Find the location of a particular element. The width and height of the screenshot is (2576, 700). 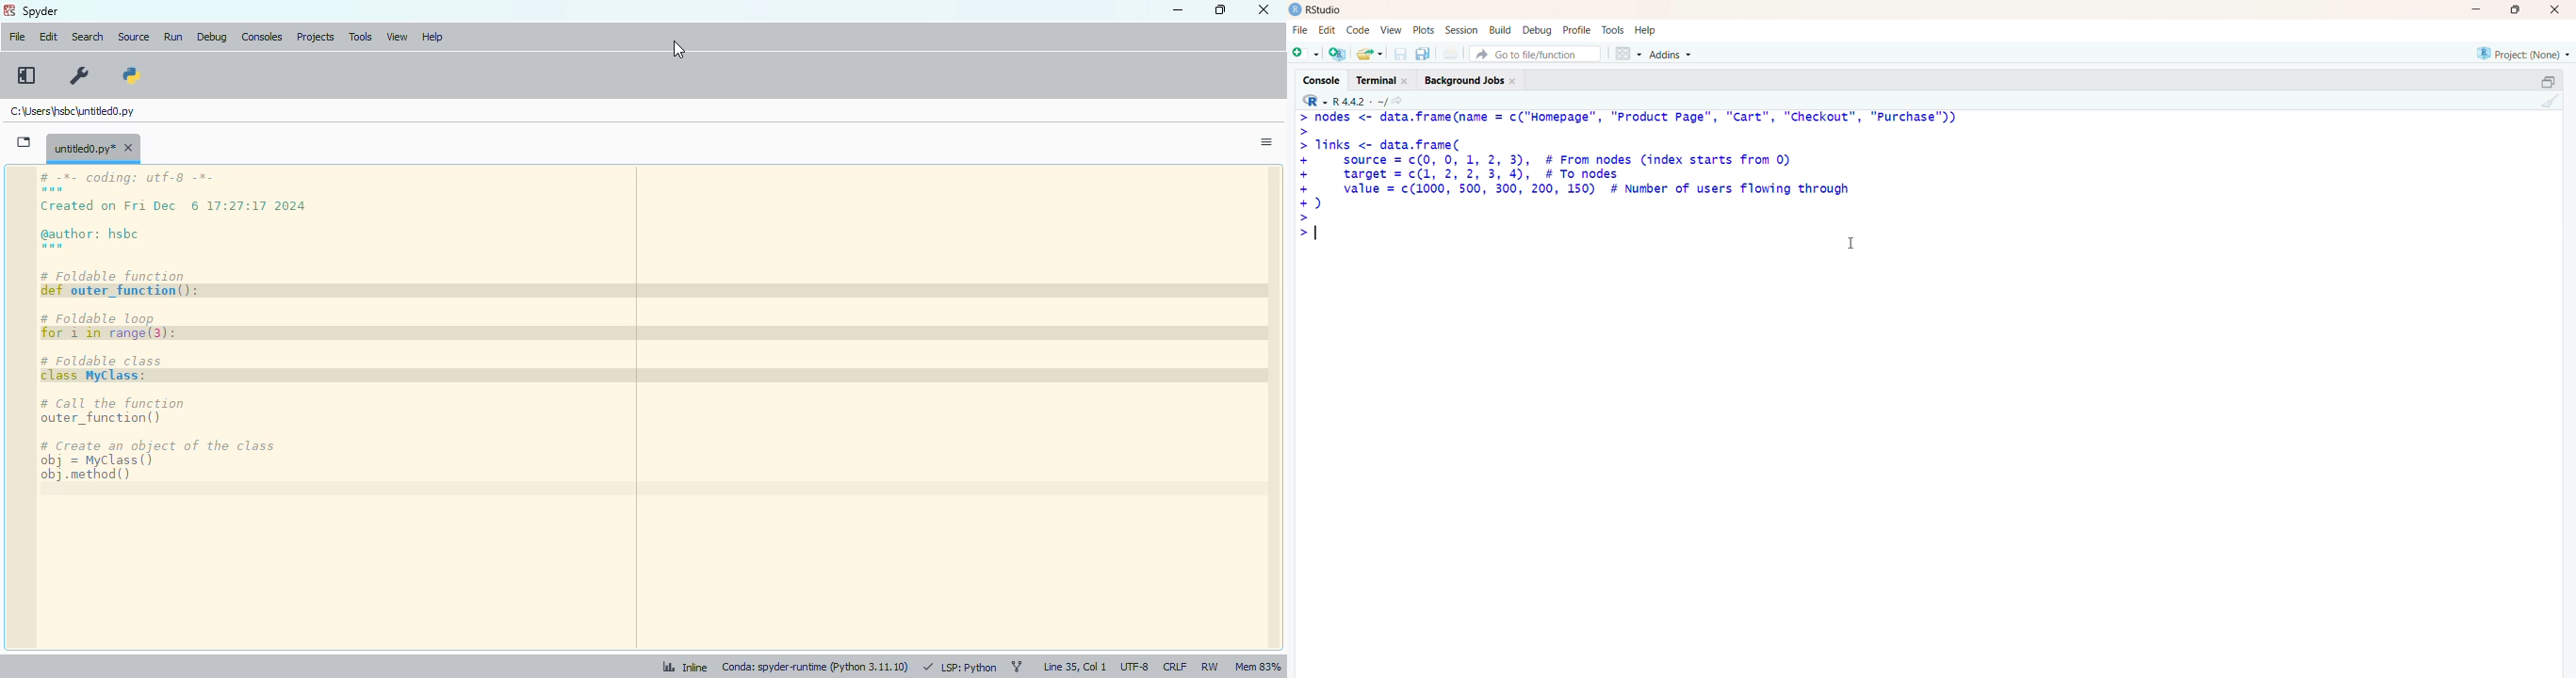

duplicate is located at coordinates (1424, 54).